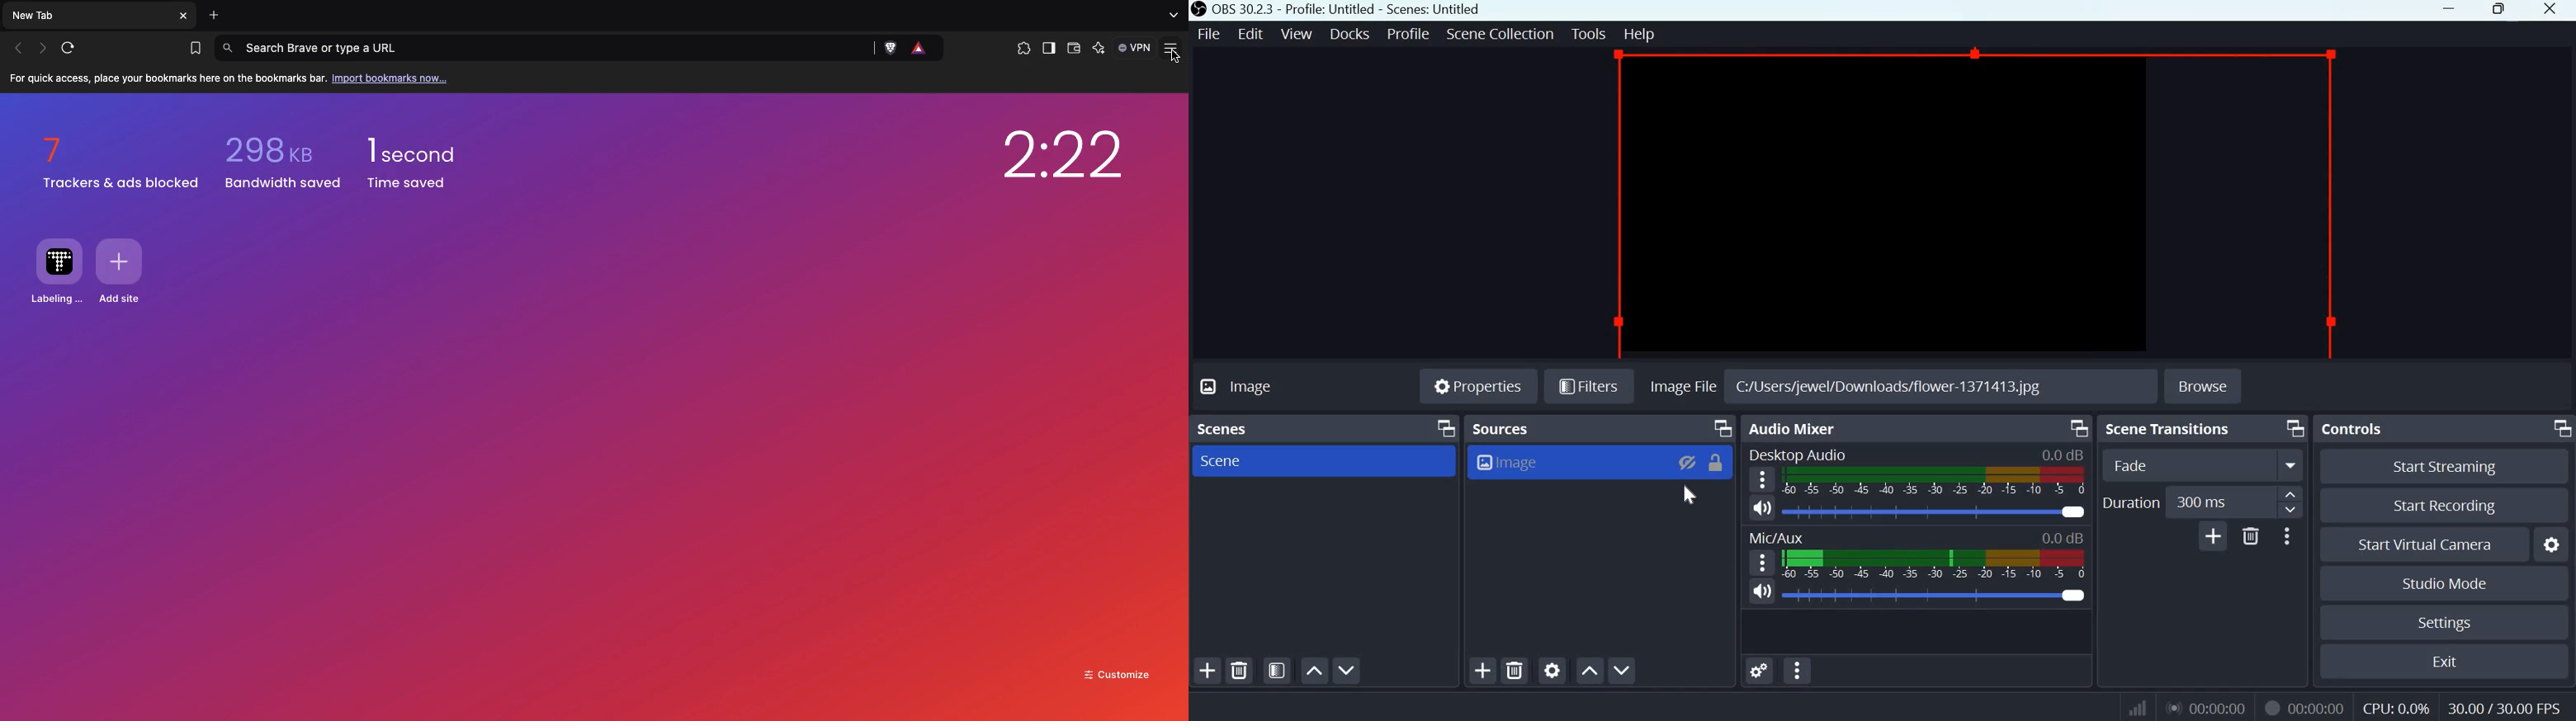 This screenshot has width=2576, height=728. What do you see at coordinates (1241, 671) in the screenshot?
I see `Remove selected scene` at bounding box center [1241, 671].